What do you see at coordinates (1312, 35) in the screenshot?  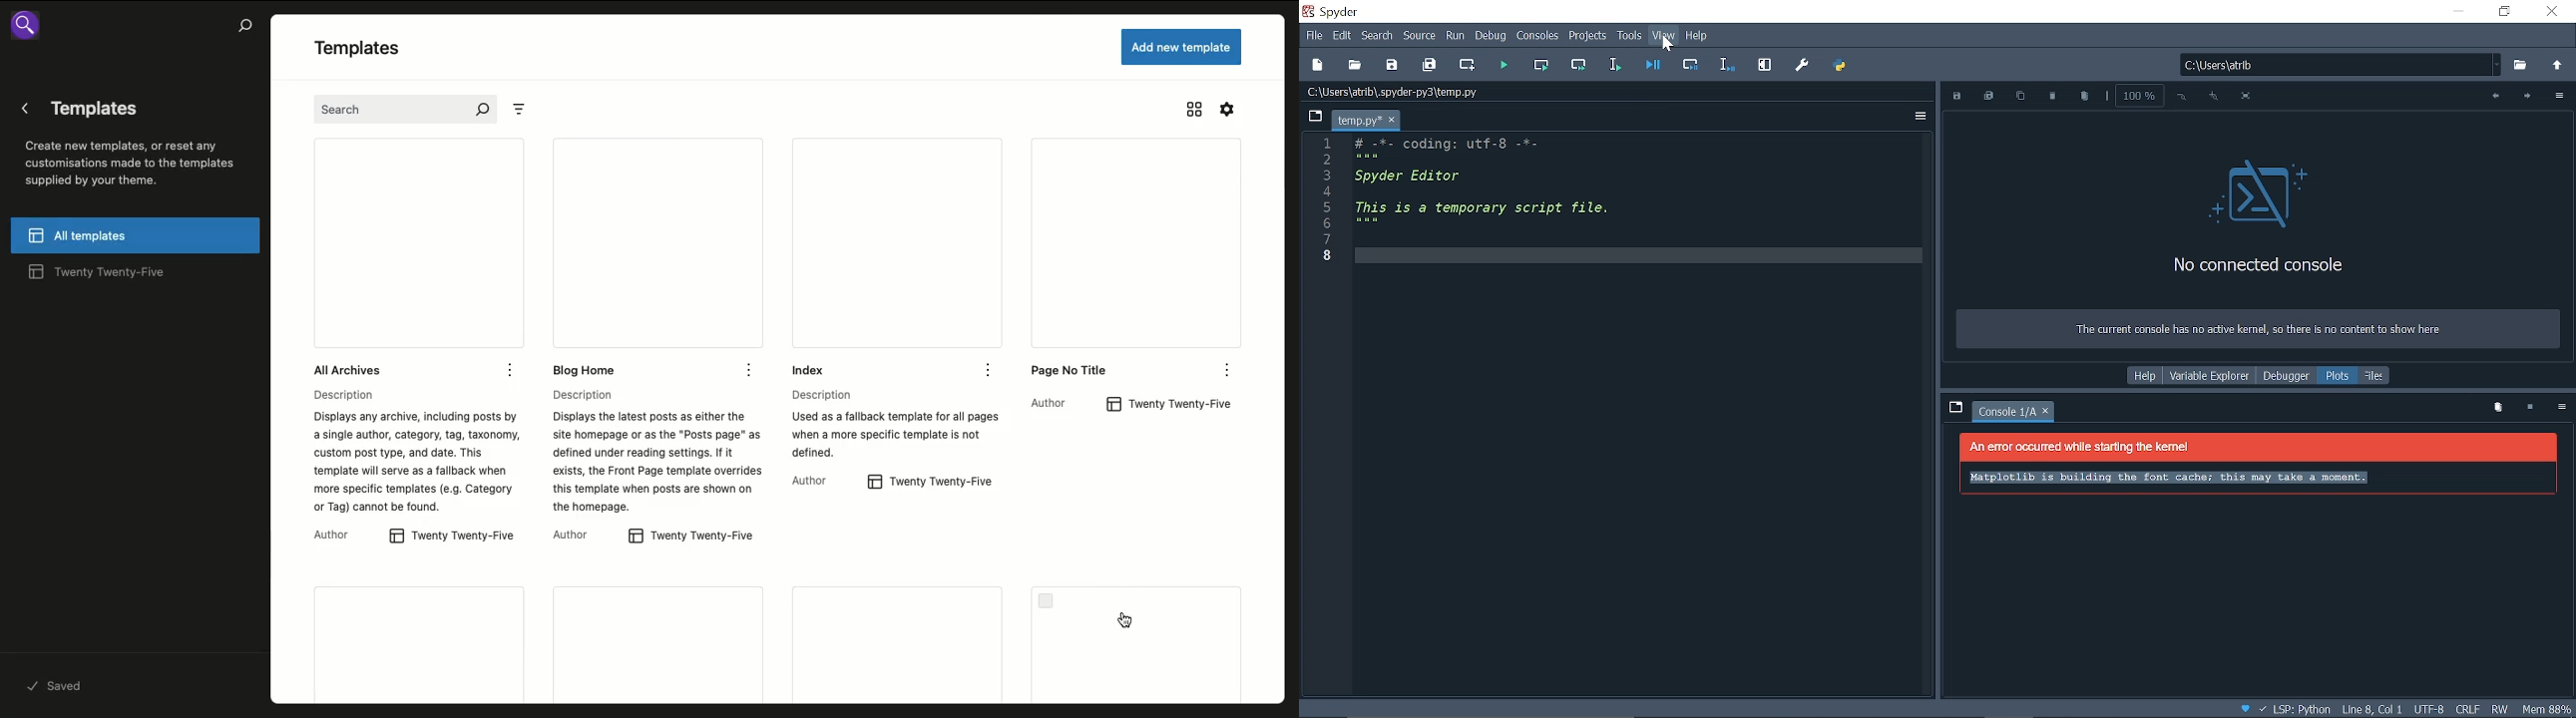 I see `File` at bounding box center [1312, 35].